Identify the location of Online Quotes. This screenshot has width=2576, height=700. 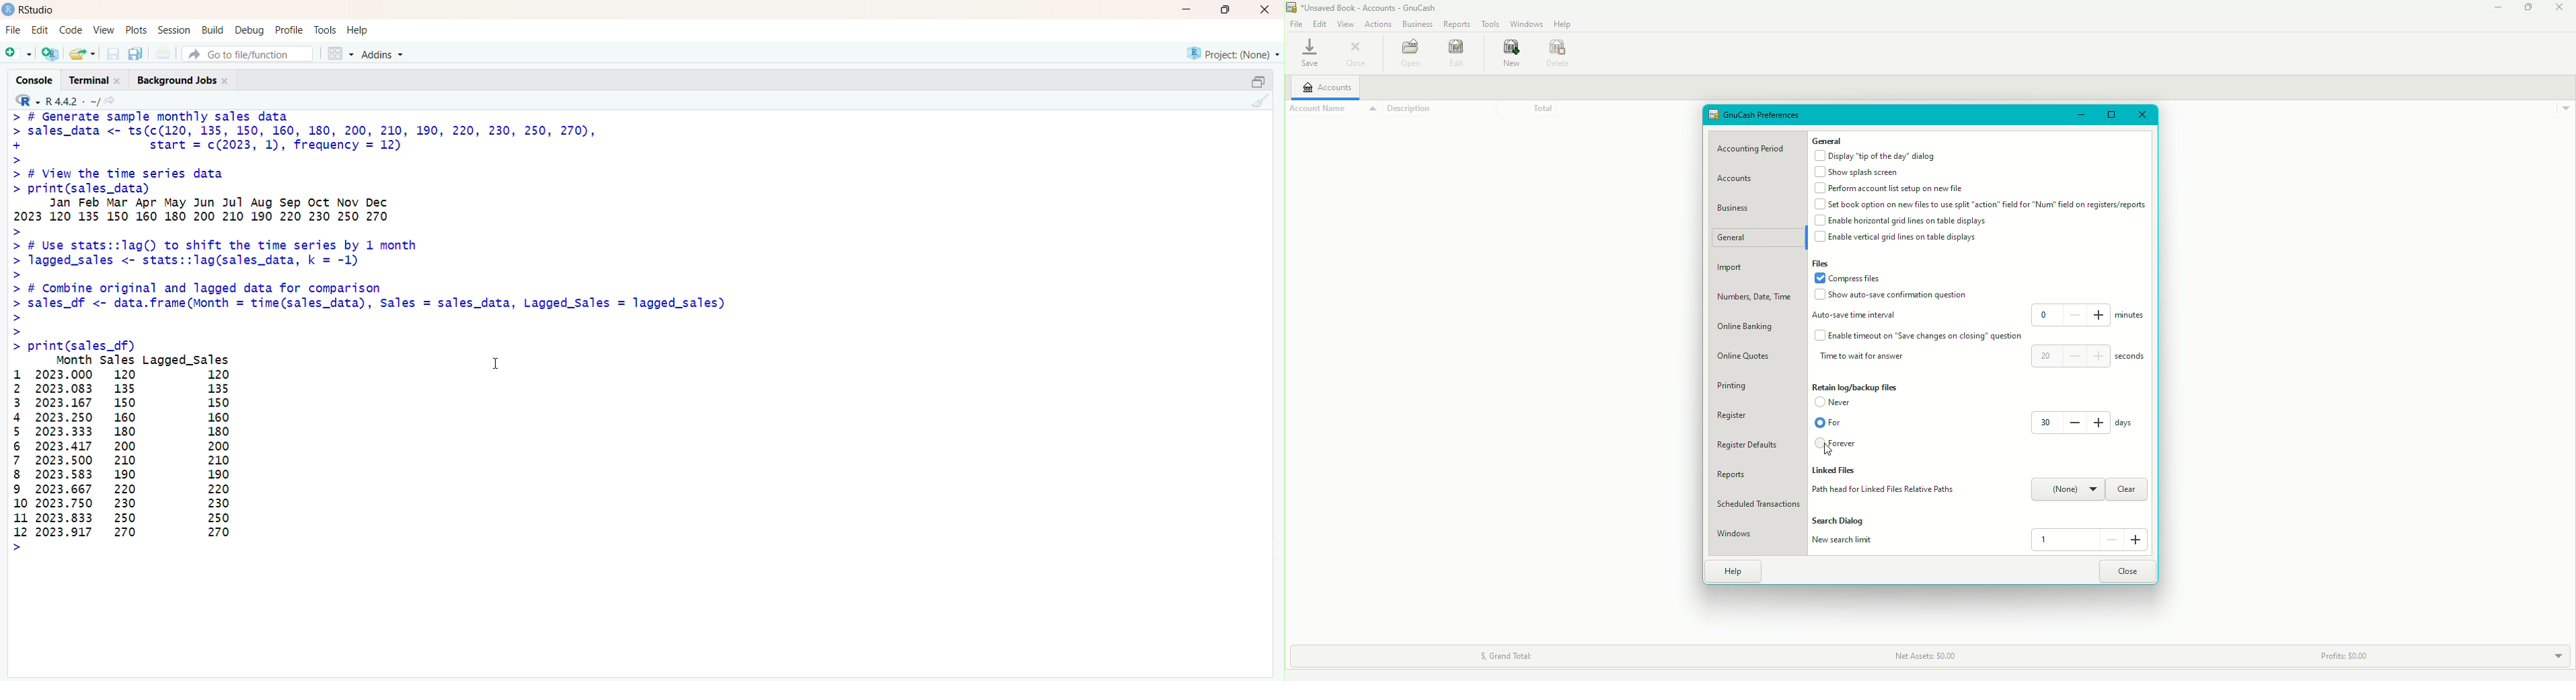
(1747, 357).